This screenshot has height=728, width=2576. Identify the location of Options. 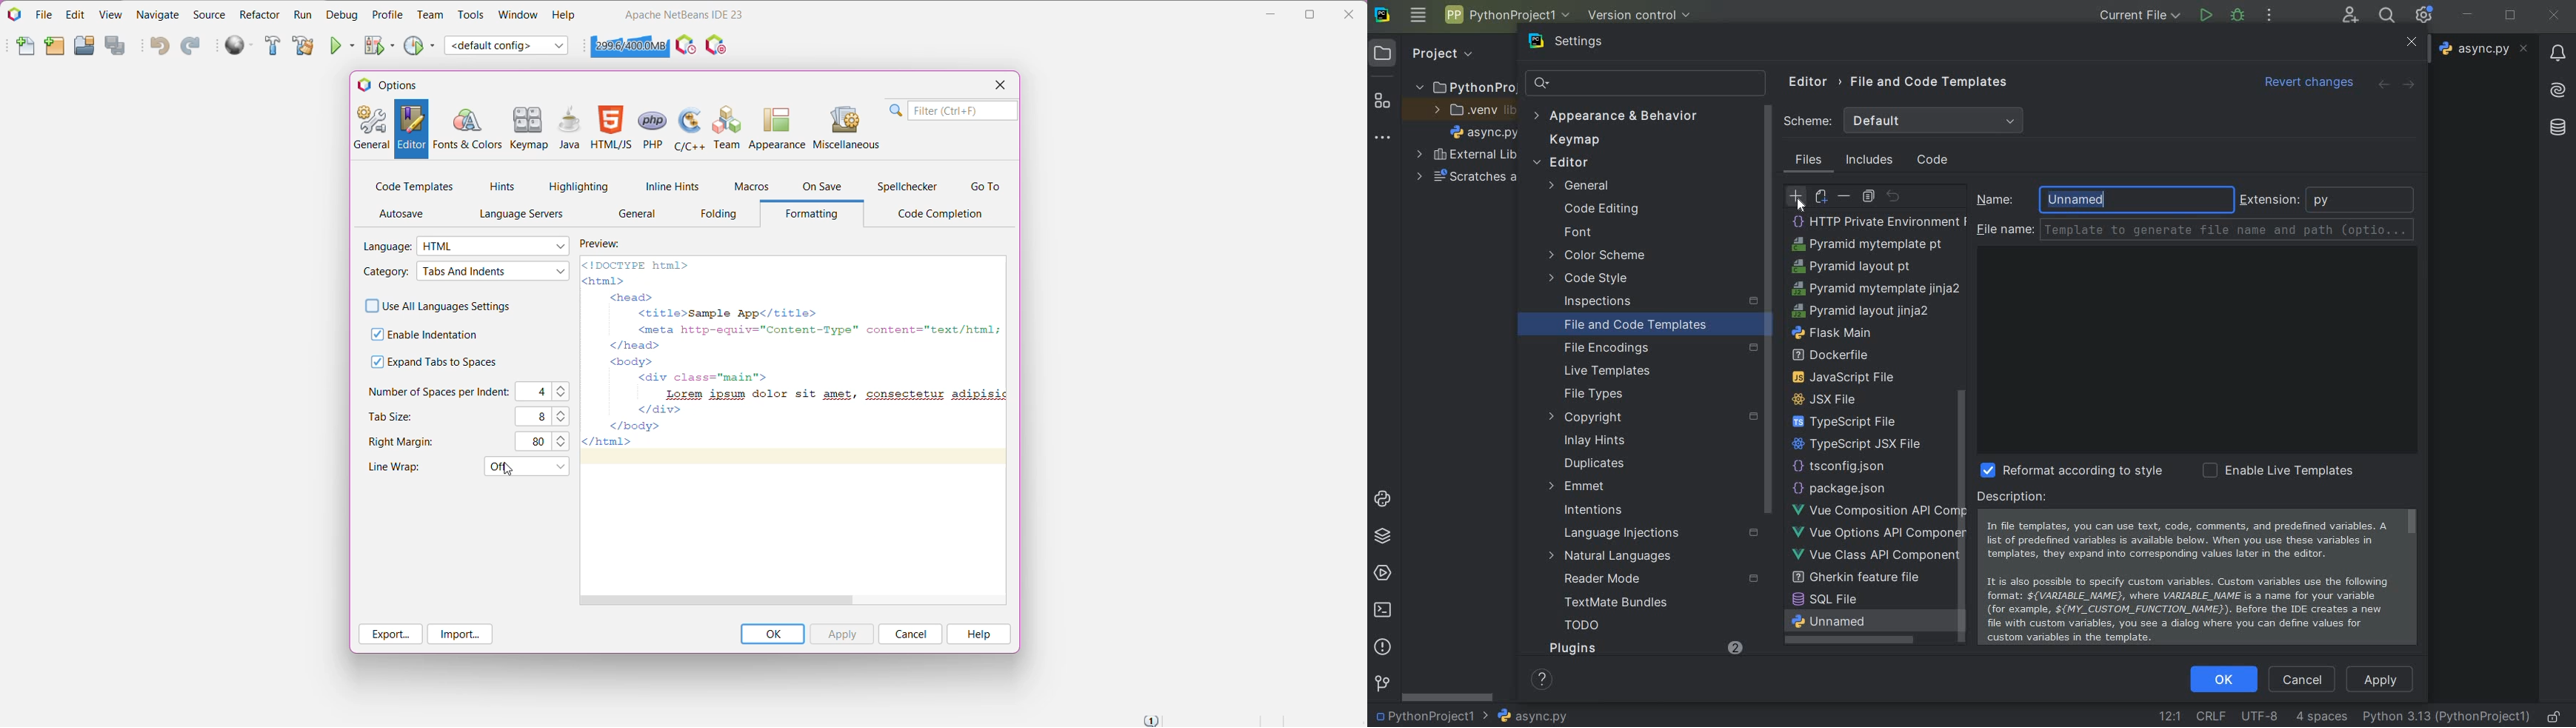
(403, 85).